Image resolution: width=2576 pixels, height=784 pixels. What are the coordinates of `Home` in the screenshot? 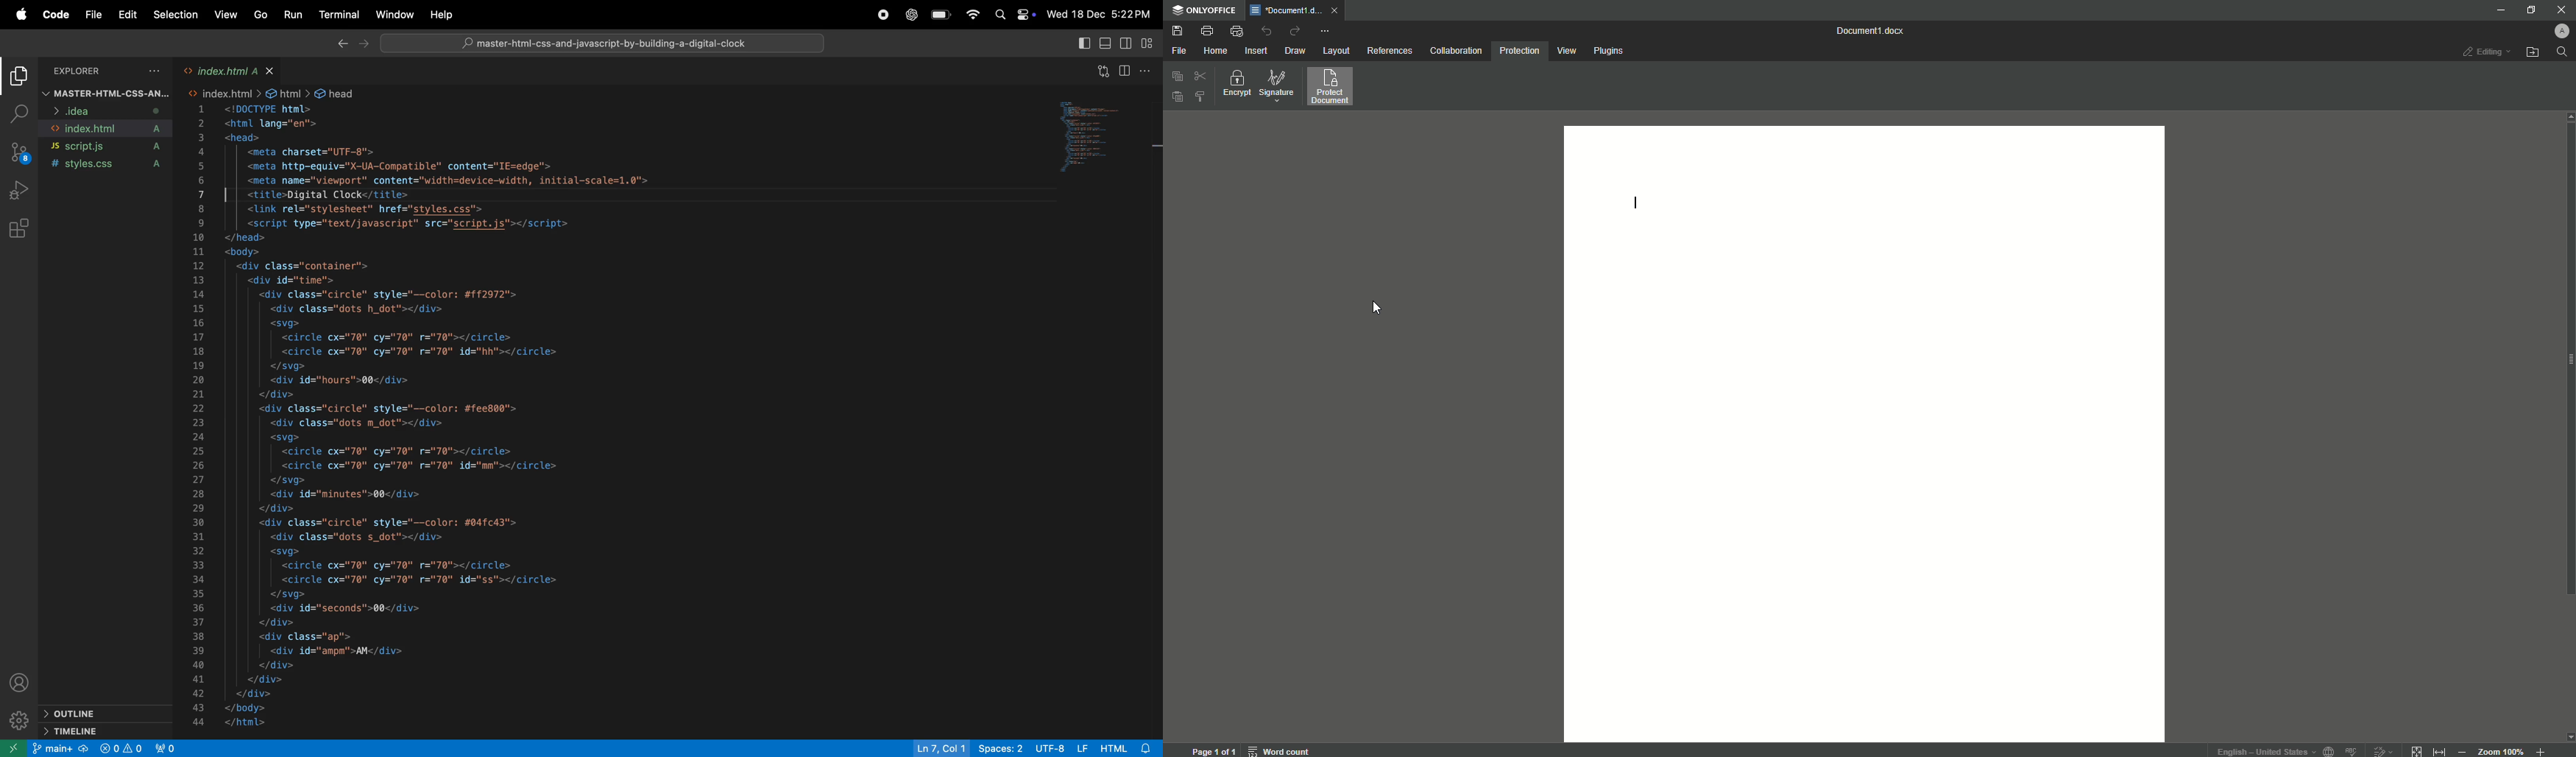 It's located at (1215, 50).